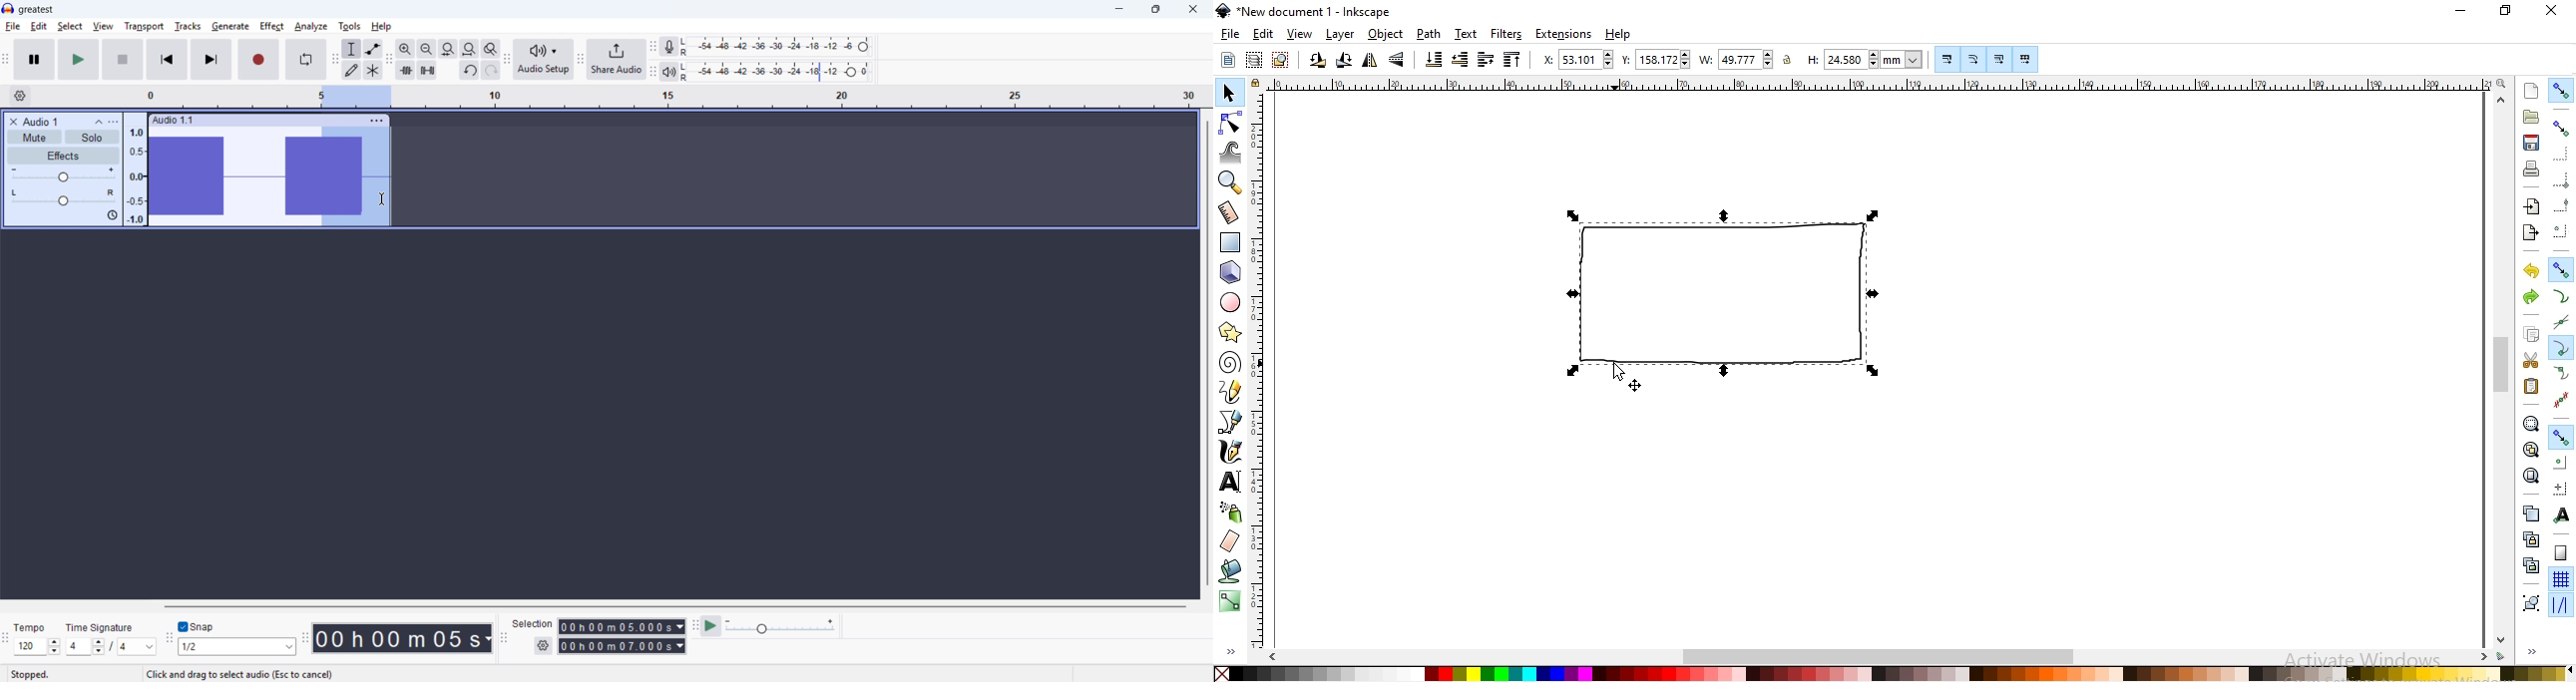 Image resolution: width=2576 pixels, height=700 pixels. Describe the element at coordinates (1232, 541) in the screenshot. I see `erase existing paths` at that location.